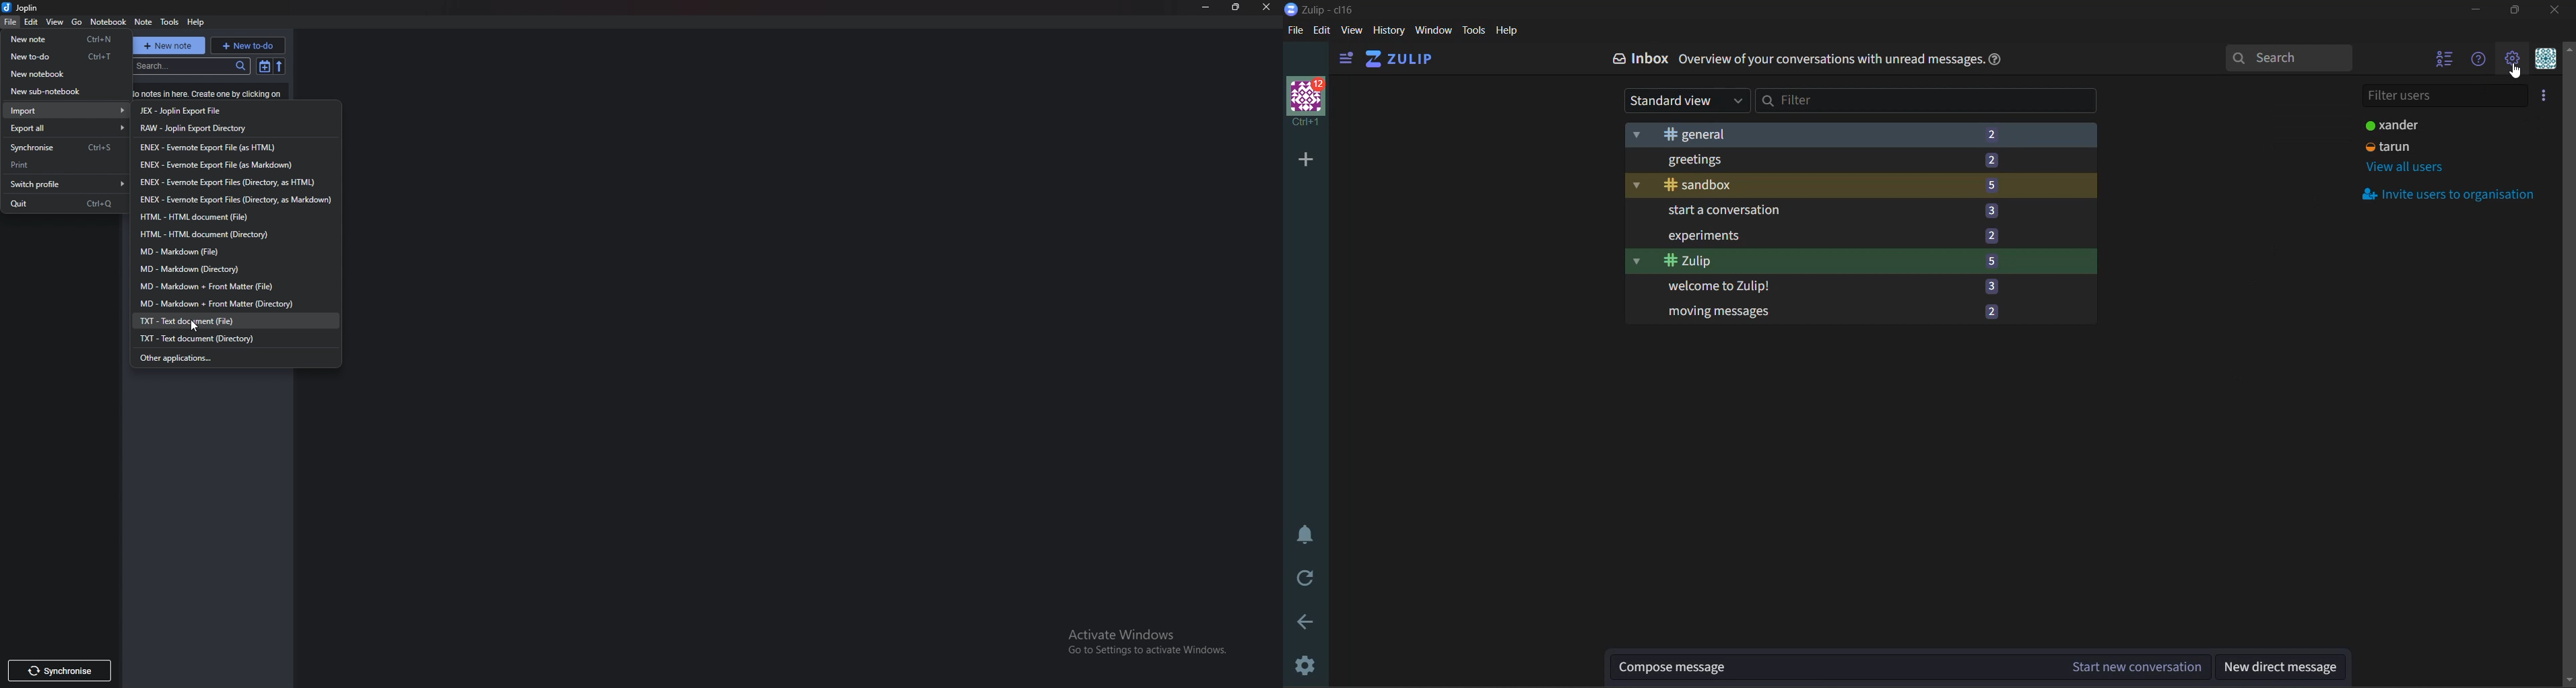 This screenshot has height=700, width=2576. I want to click on menu, so click(2546, 61).